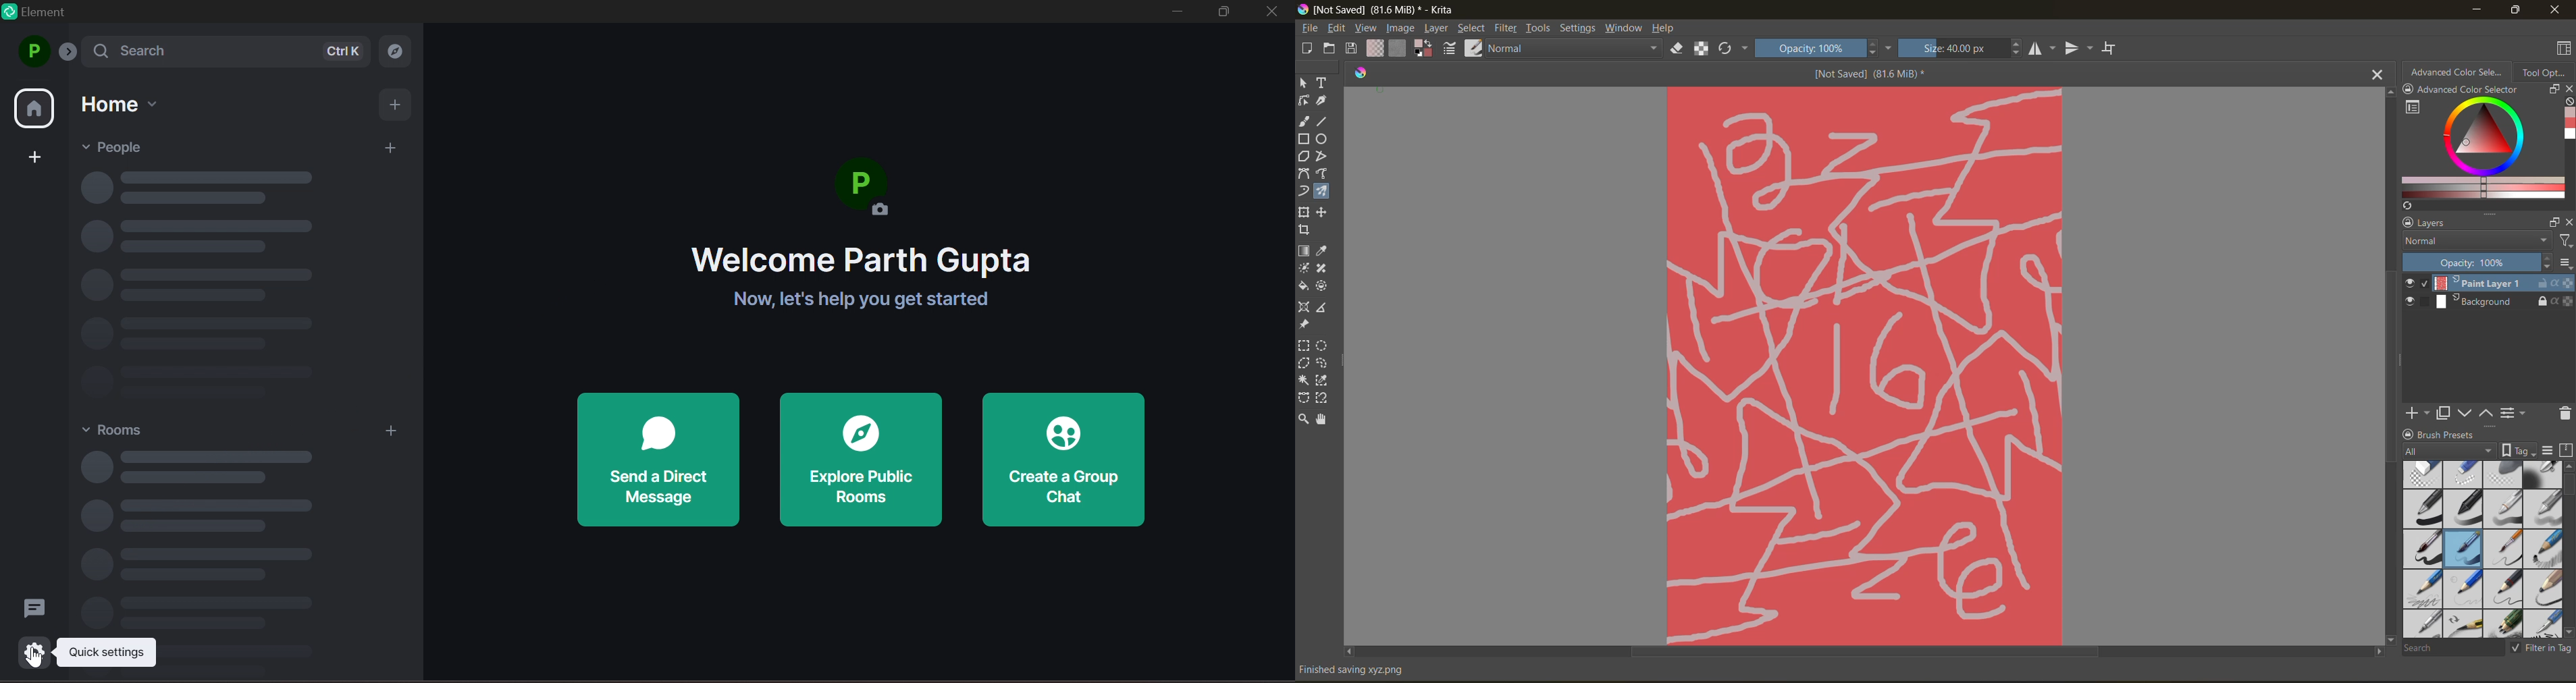 This screenshot has width=2576, height=700. I want to click on minimize, so click(2474, 9).